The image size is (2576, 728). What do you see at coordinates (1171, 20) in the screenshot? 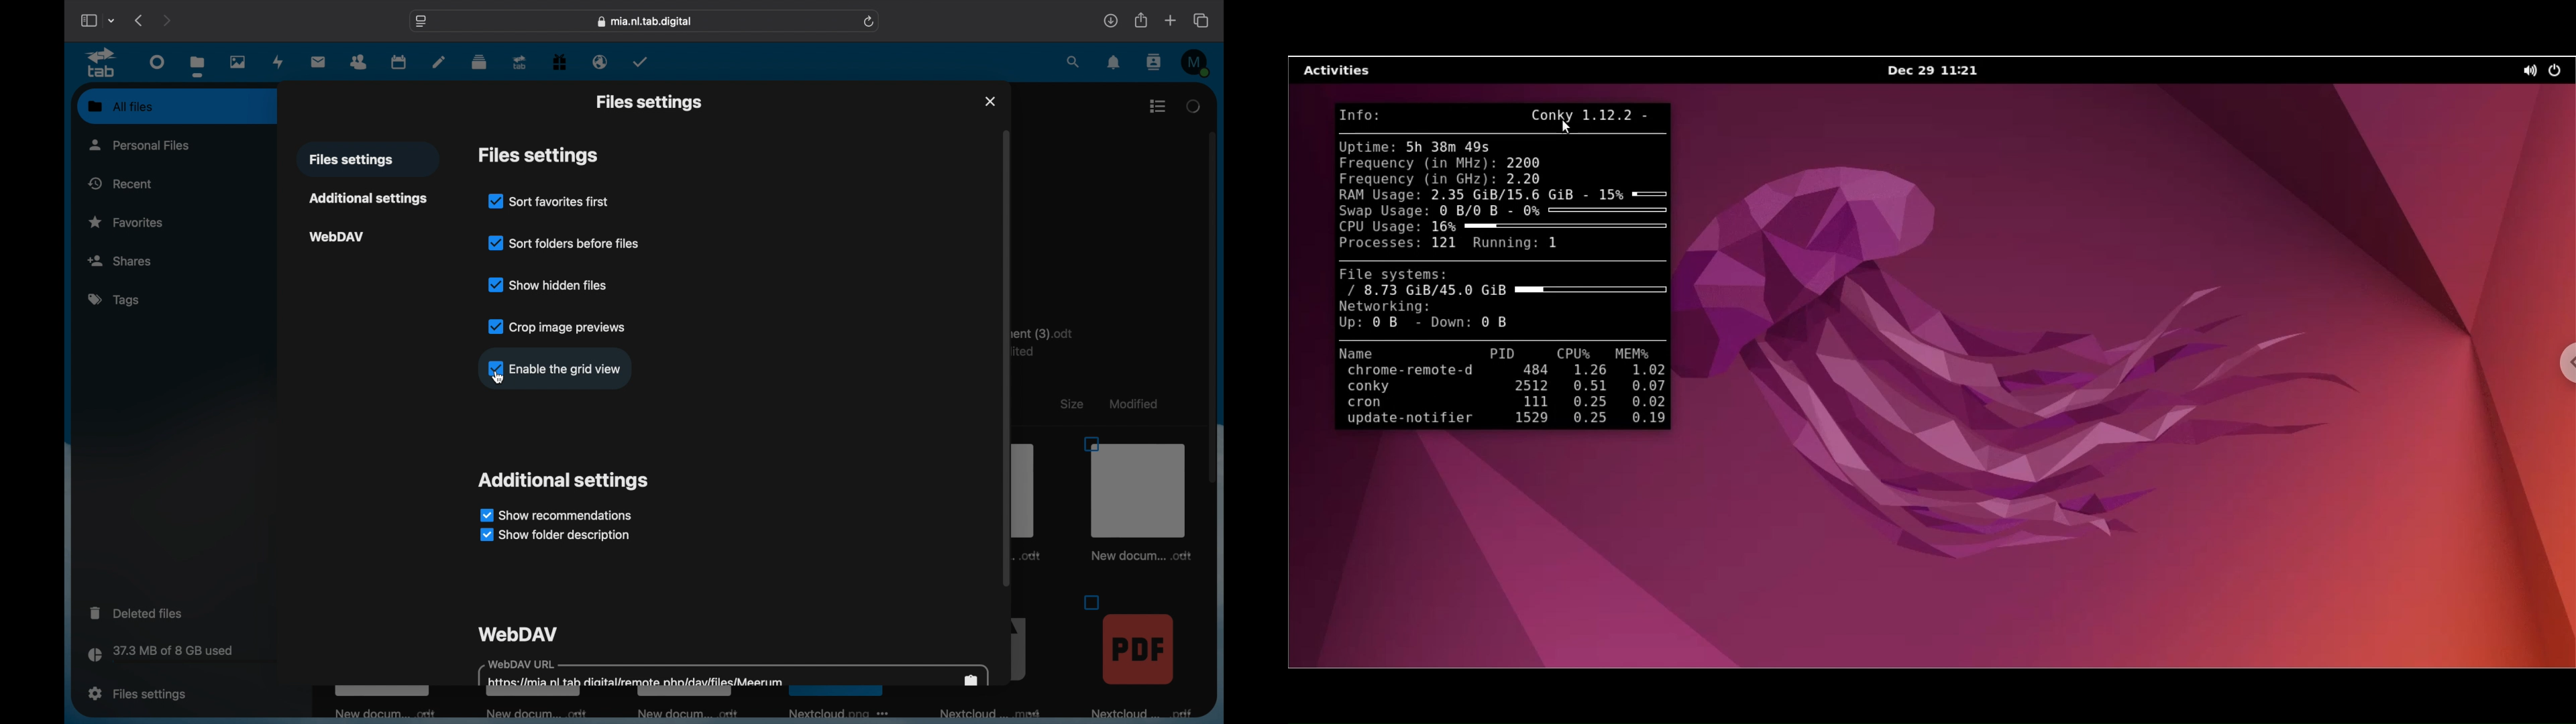
I see `new tab` at bounding box center [1171, 20].